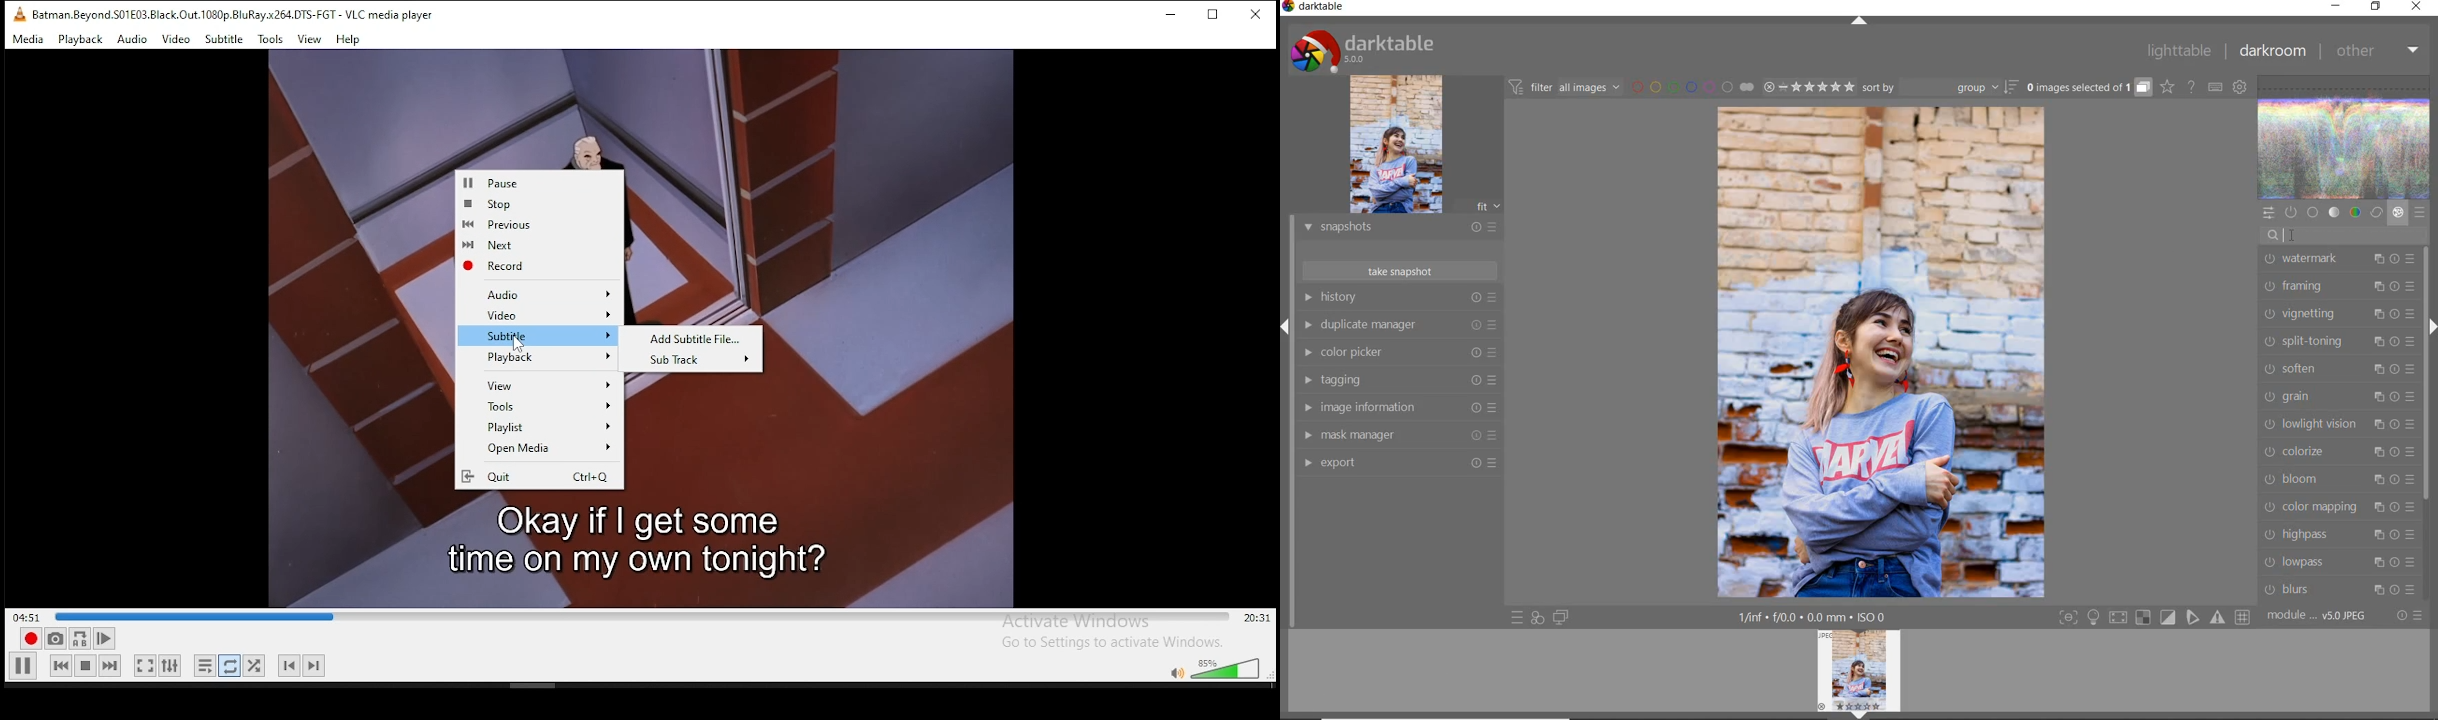 This screenshot has height=728, width=2464. Describe the element at coordinates (81, 40) in the screenshot. I see `Playback` at that location.